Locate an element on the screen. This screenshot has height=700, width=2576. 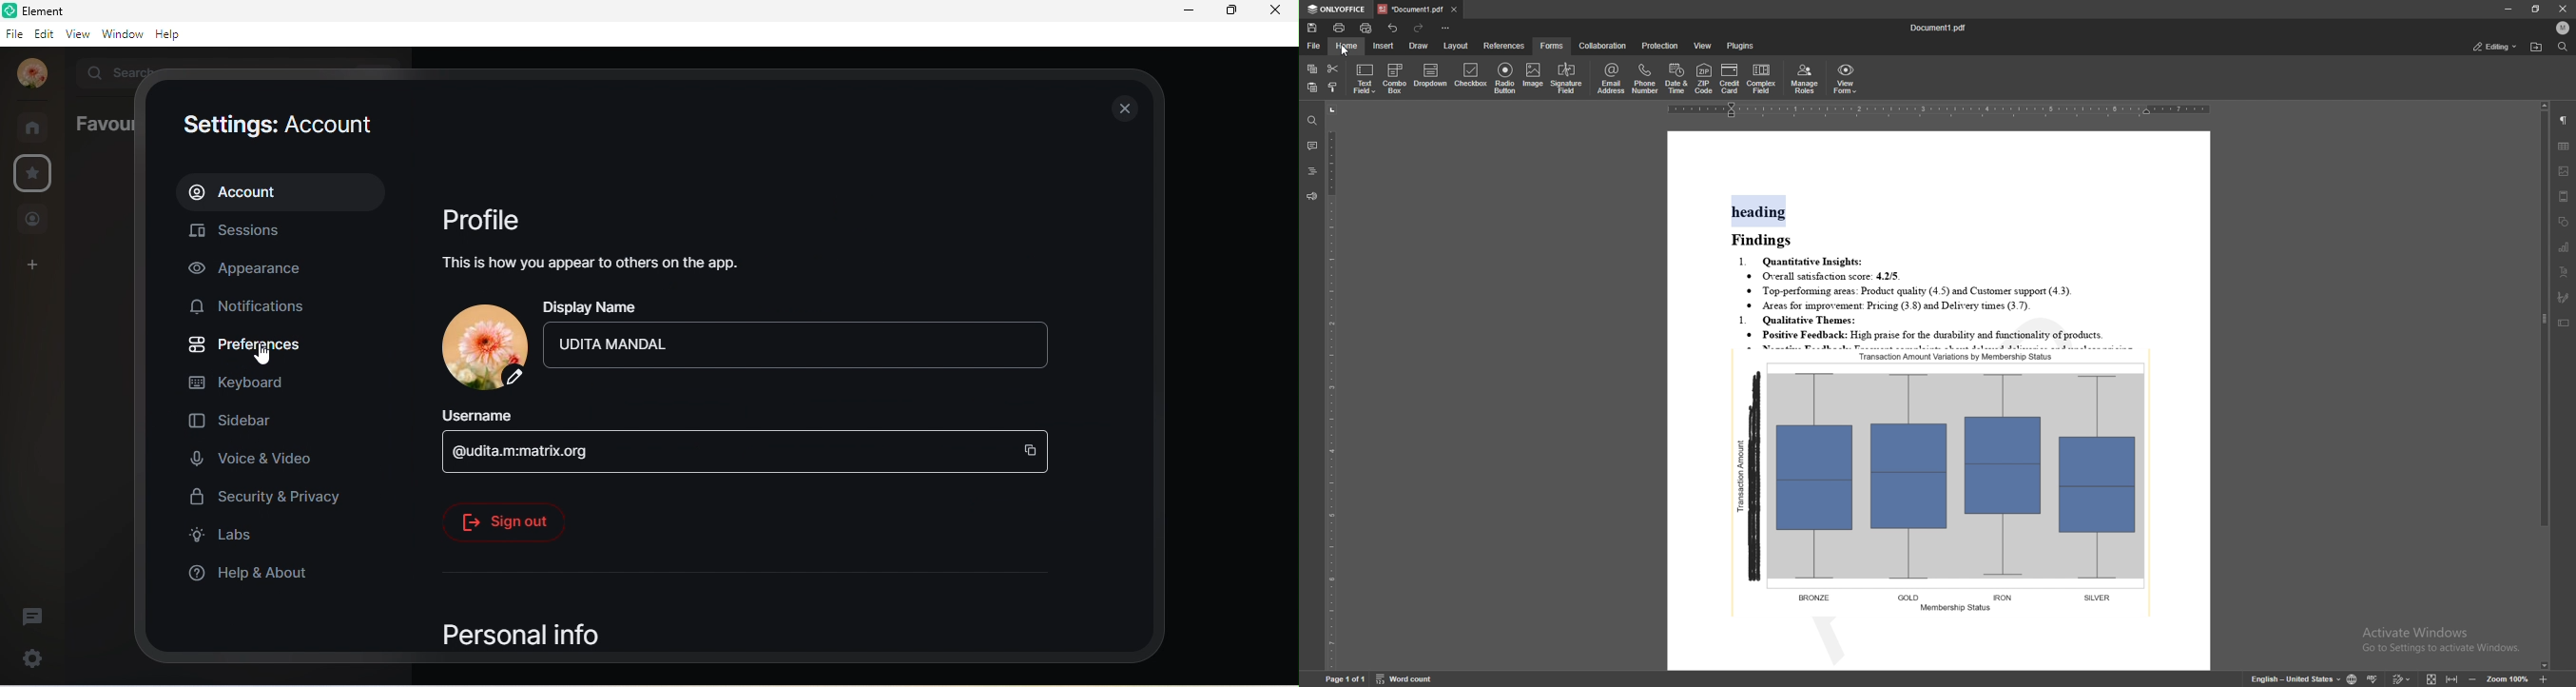
radio button is located at coordinates (1505, 79).